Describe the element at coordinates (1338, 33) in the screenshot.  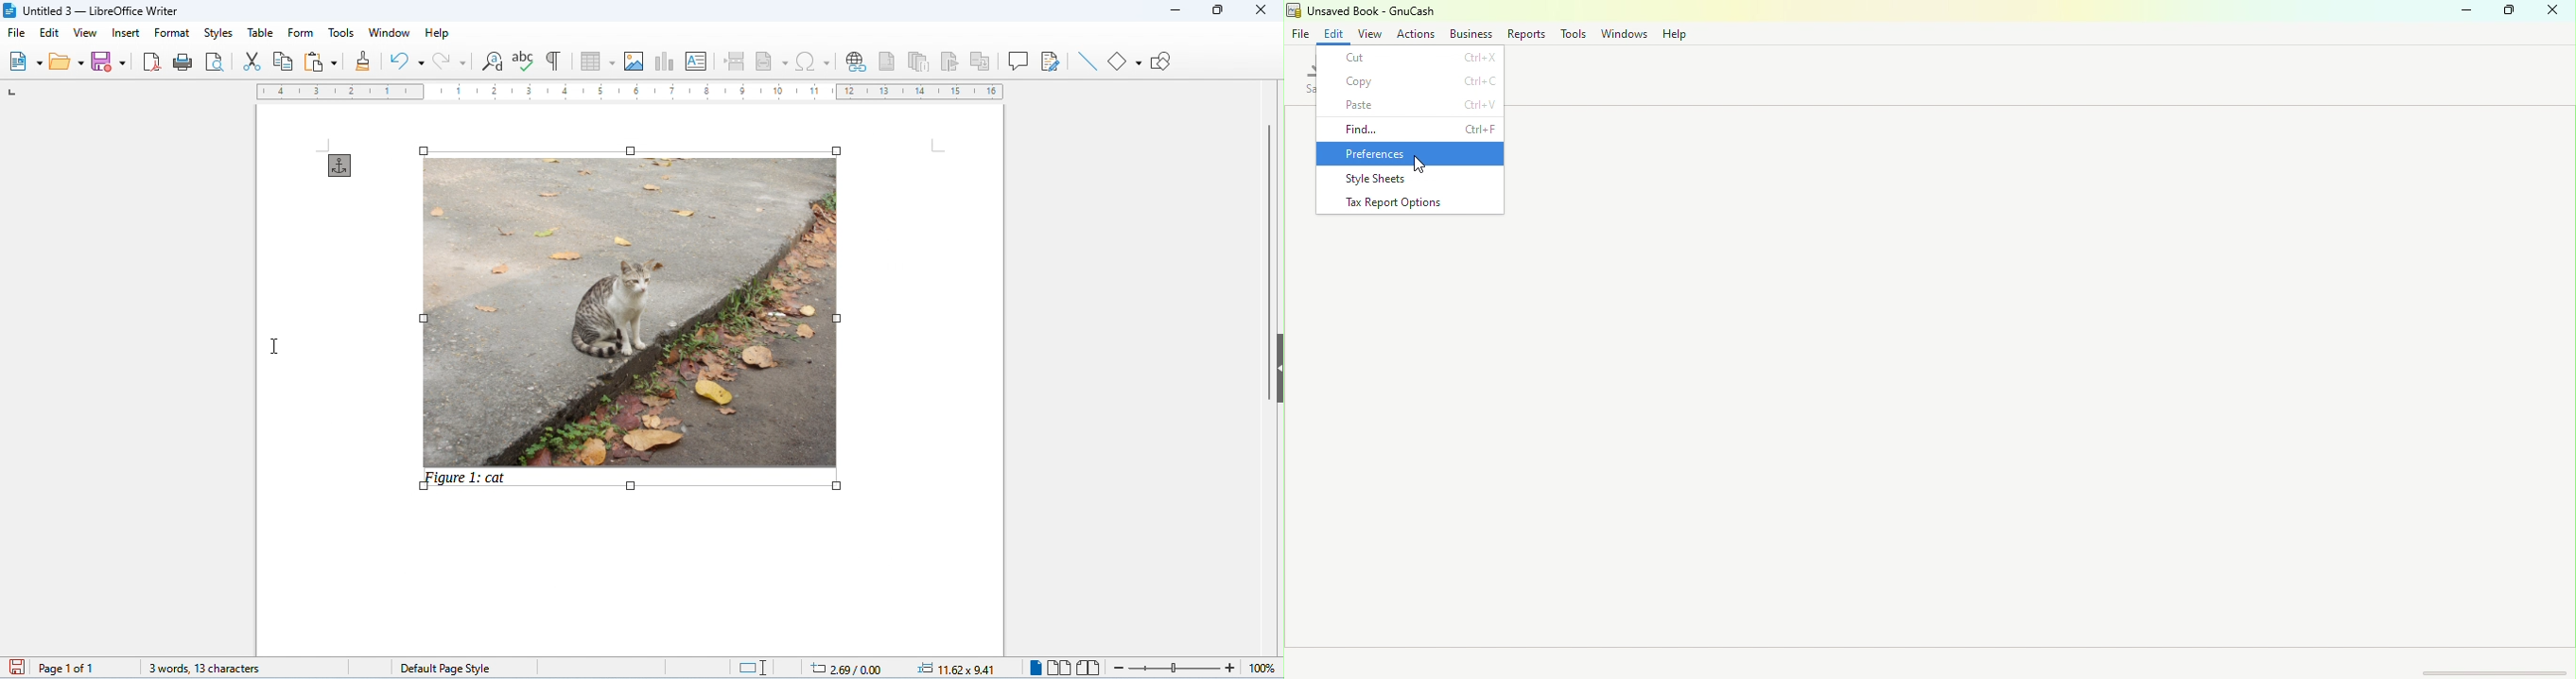
I see `Edit` at that location.